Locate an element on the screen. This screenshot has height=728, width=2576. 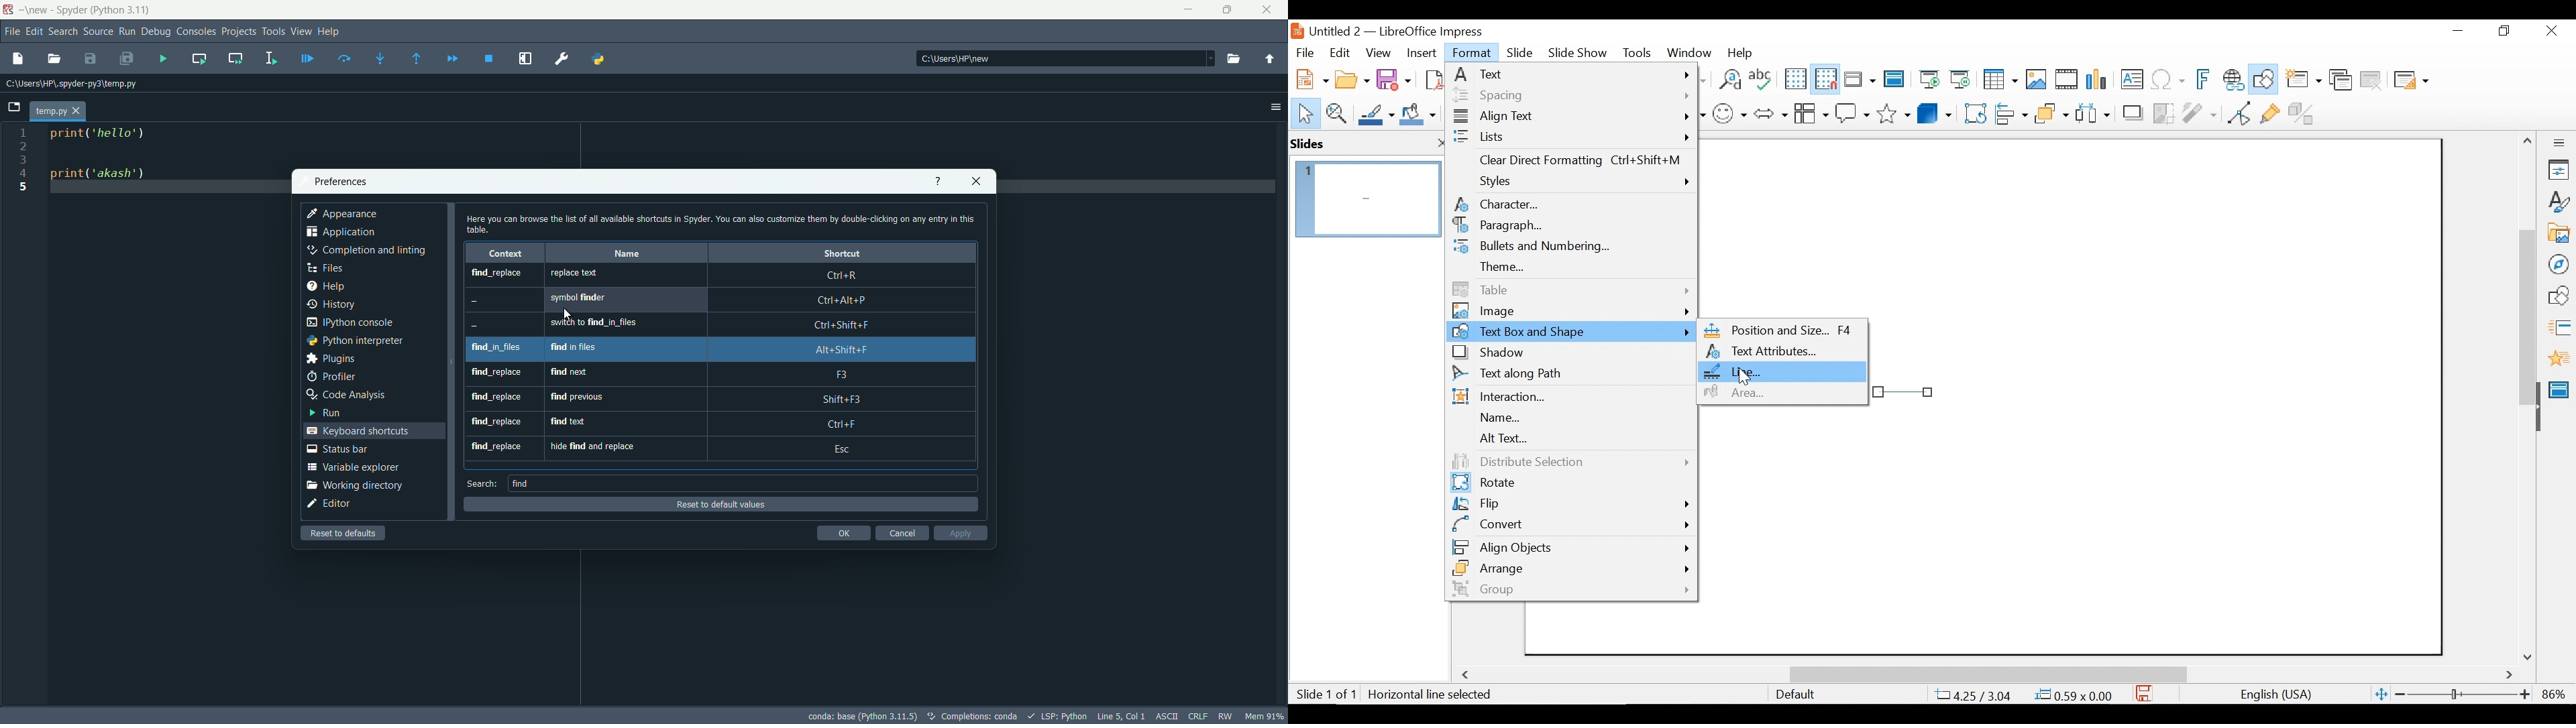
Default is located at coordinates (1794, 695).